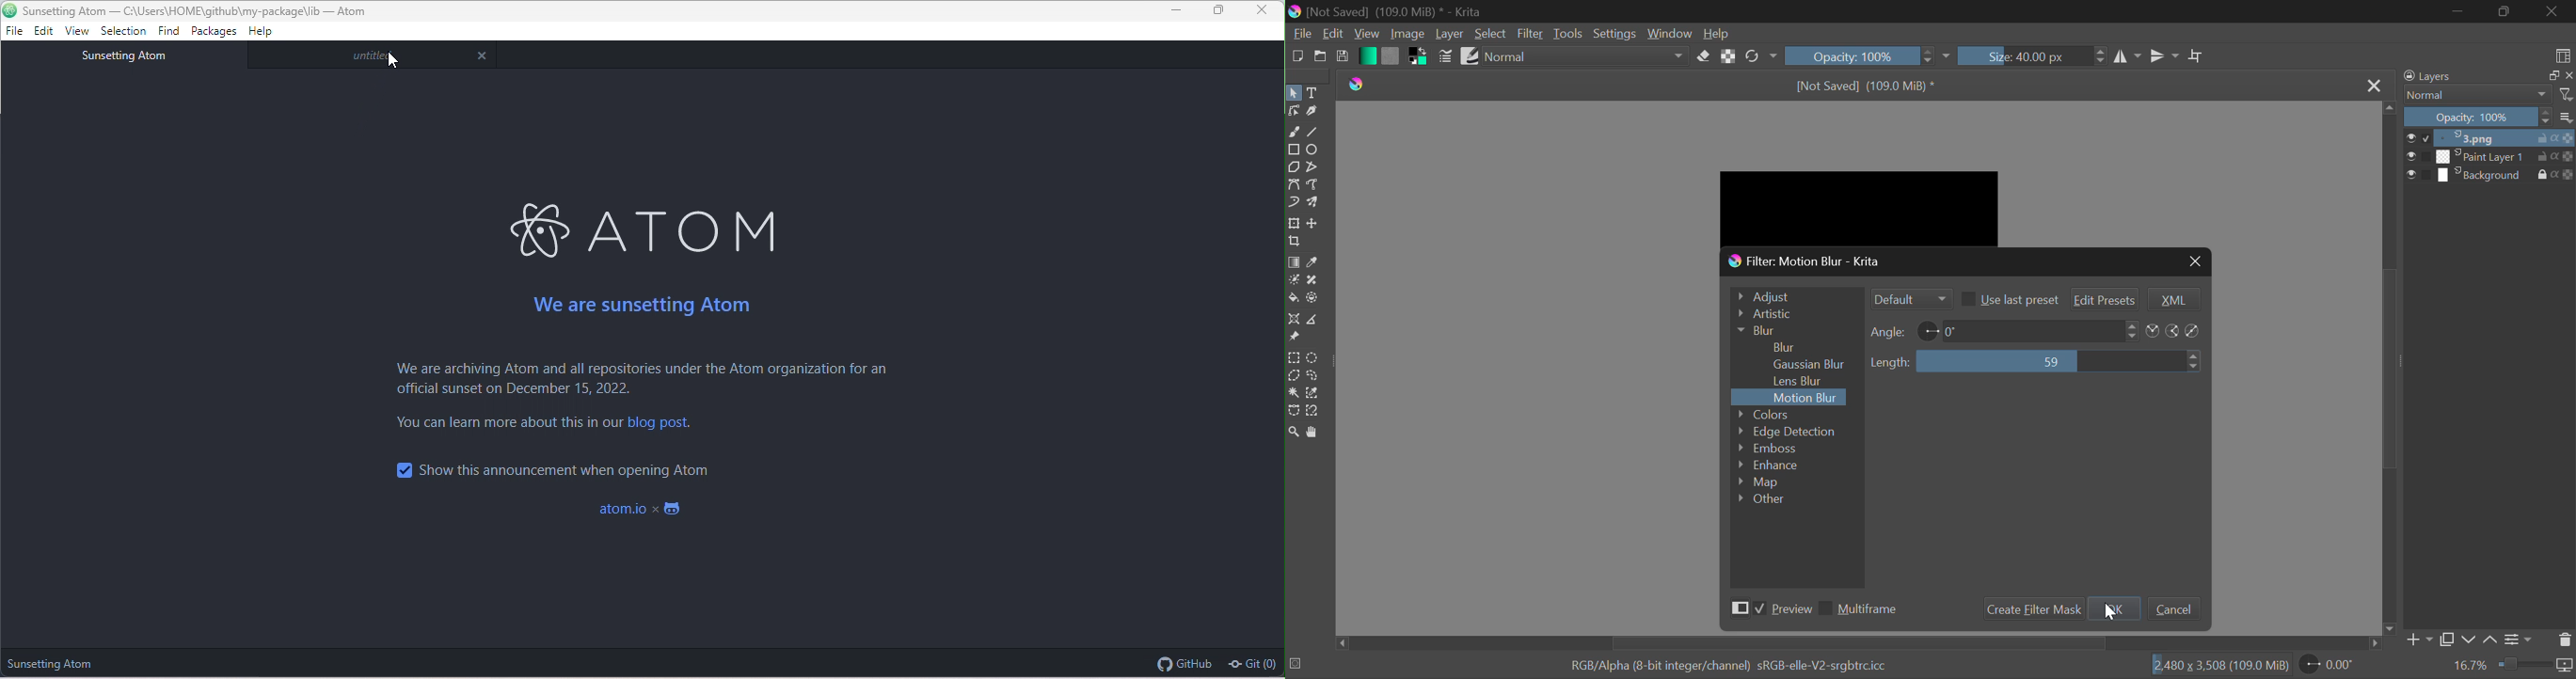 The width and height of the screenshot is (2576, 700). What do you see at coordinates (1293, 319) in the screenshot?
I see `Assistant Tool` at bounding box center [1293, 319].